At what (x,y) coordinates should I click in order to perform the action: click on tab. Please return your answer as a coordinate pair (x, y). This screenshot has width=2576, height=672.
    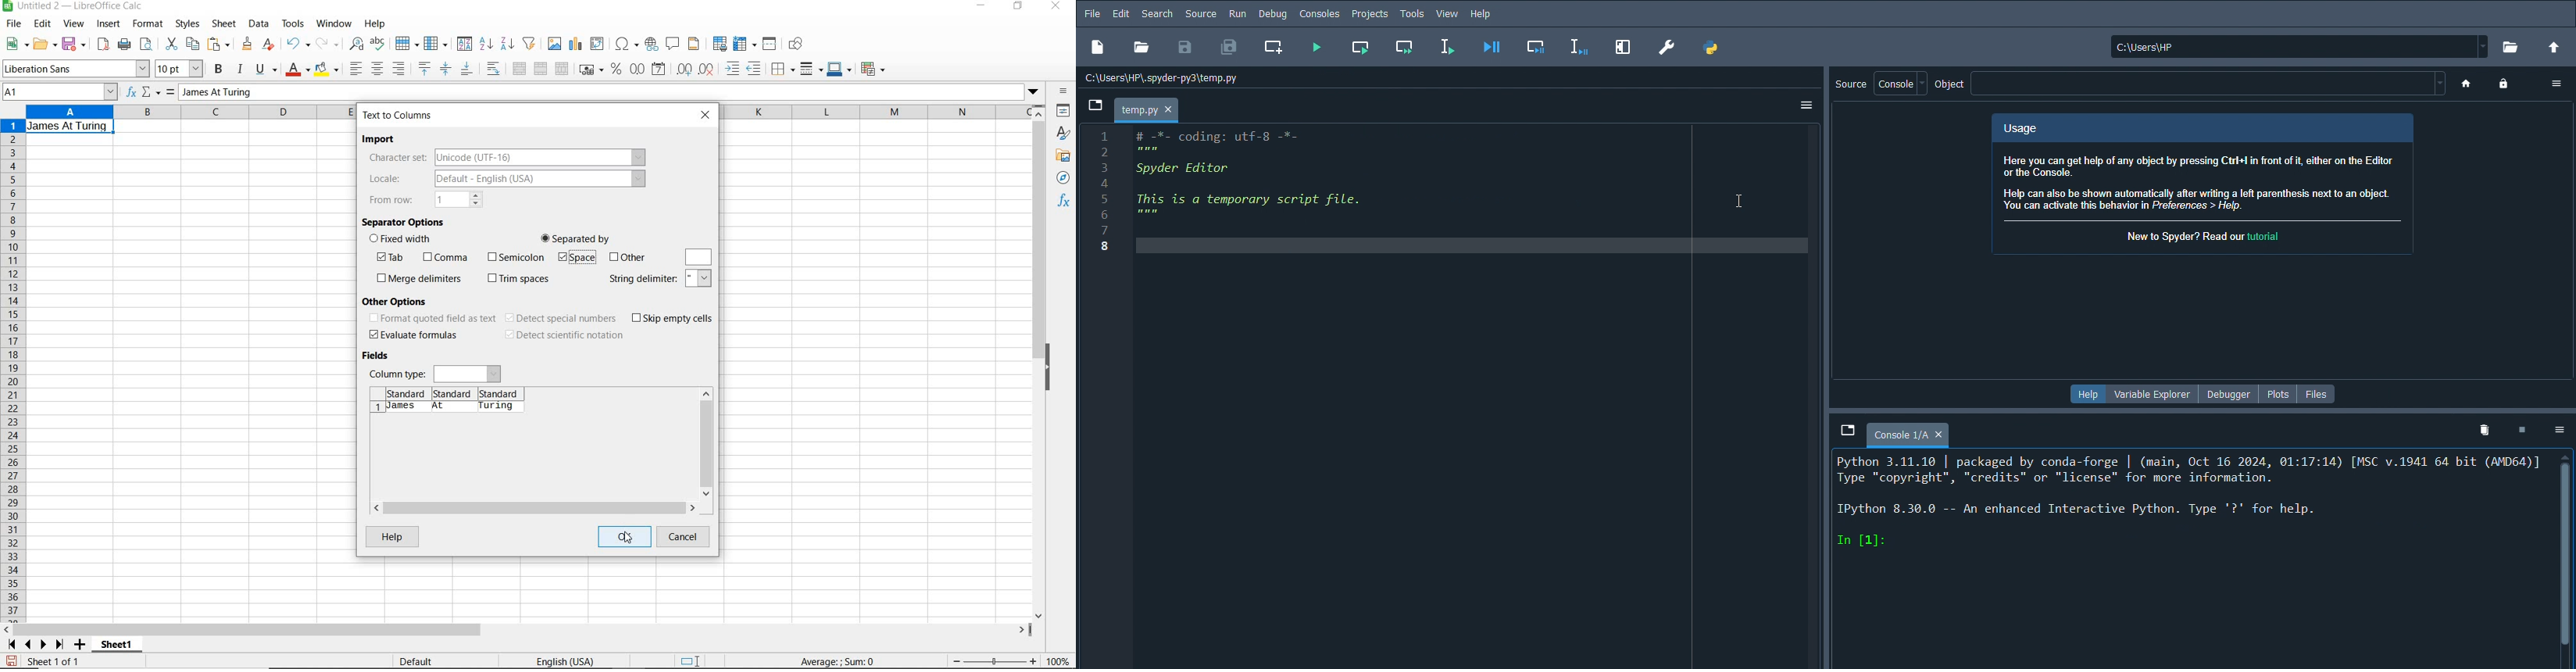
    Looking at the image, I should click on (394, 258).